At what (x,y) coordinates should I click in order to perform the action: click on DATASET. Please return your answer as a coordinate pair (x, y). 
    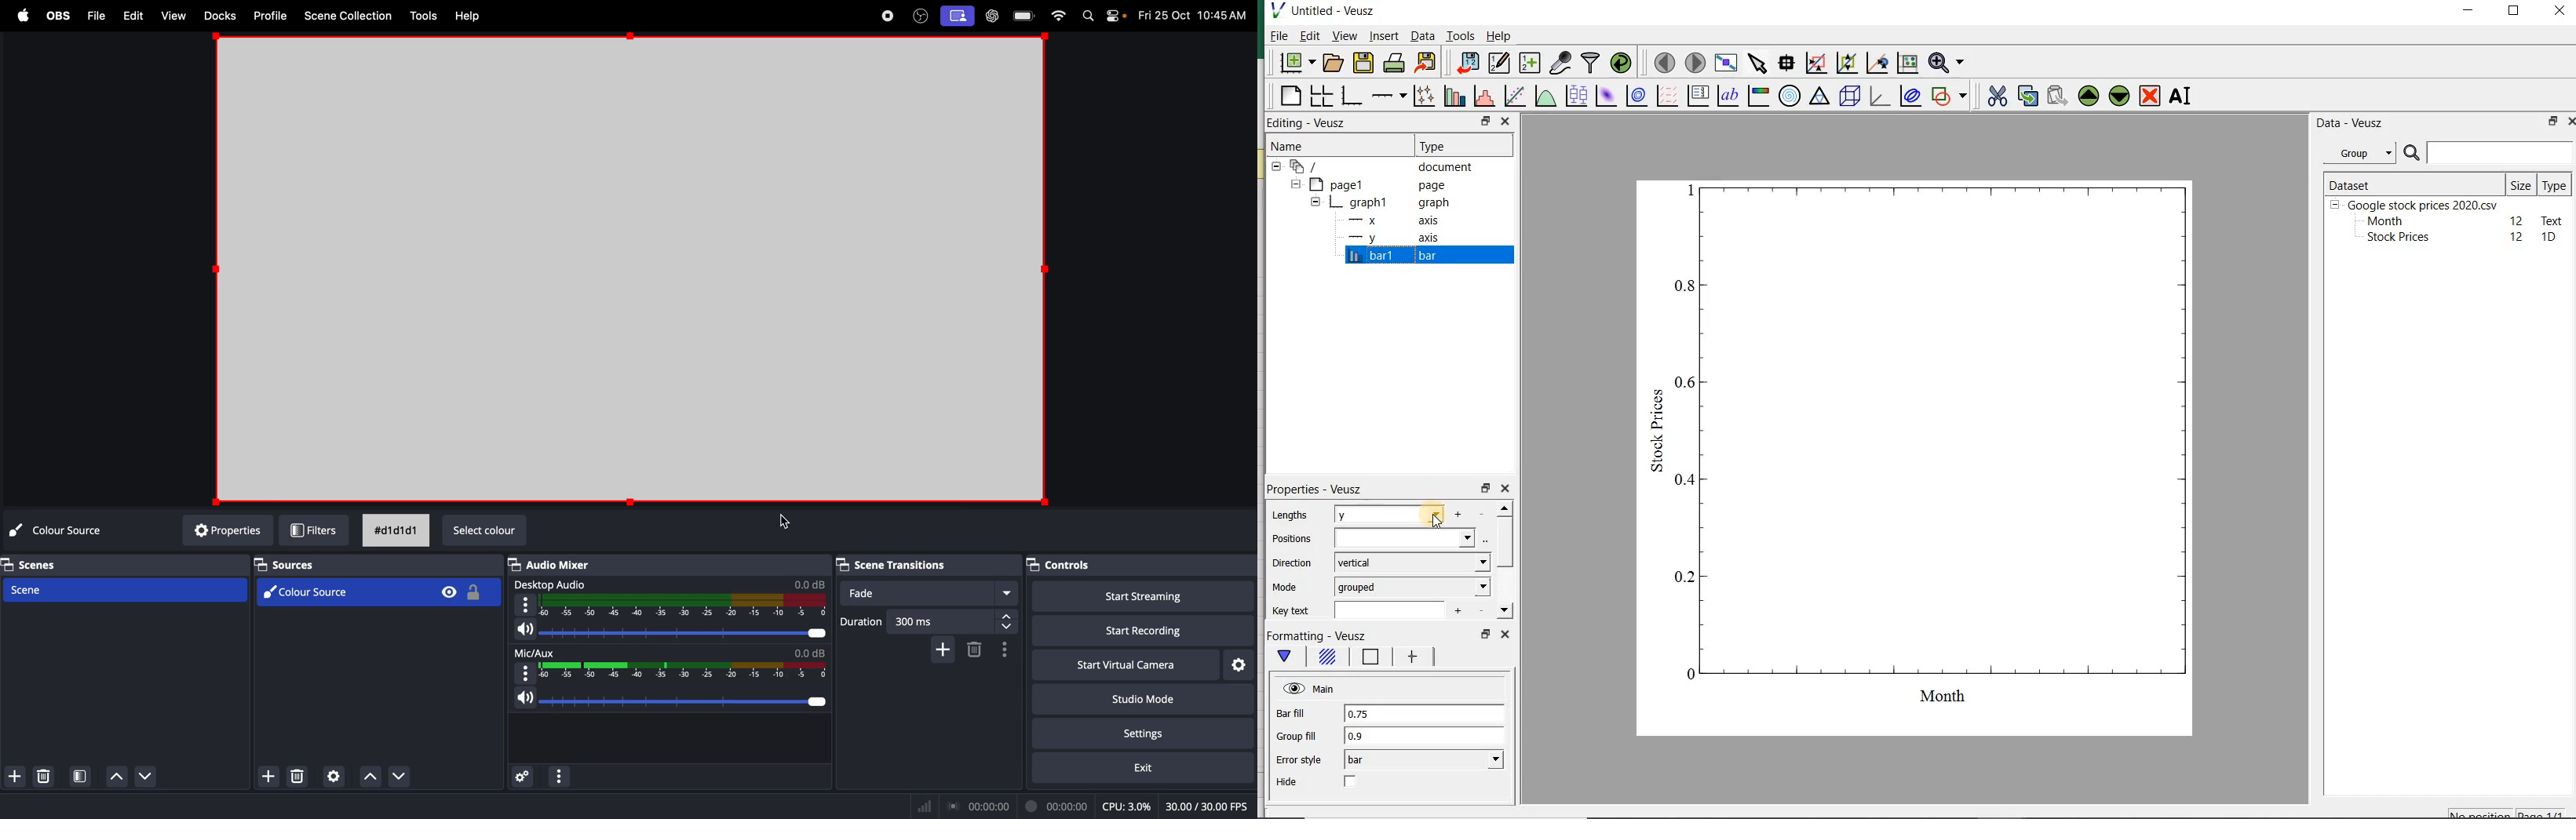
    Looking at the image, I should click on (2413, 182).